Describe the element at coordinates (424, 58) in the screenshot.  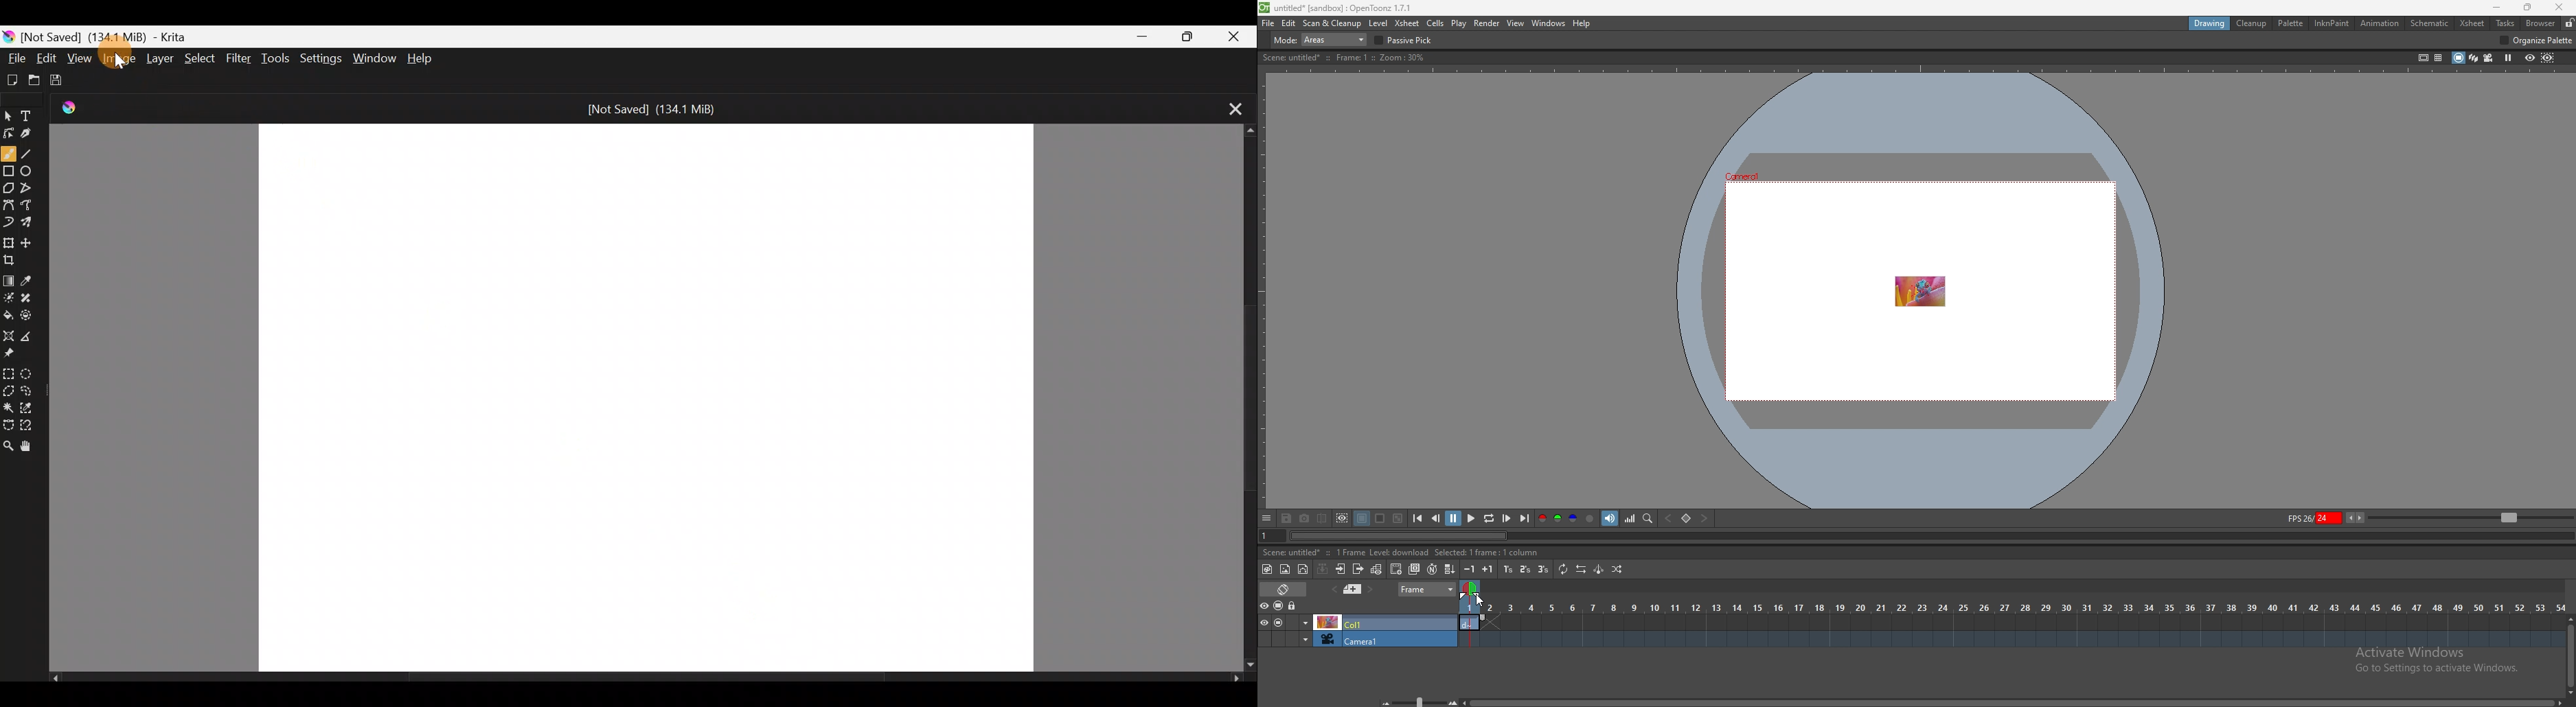
I see `Help` at that location.